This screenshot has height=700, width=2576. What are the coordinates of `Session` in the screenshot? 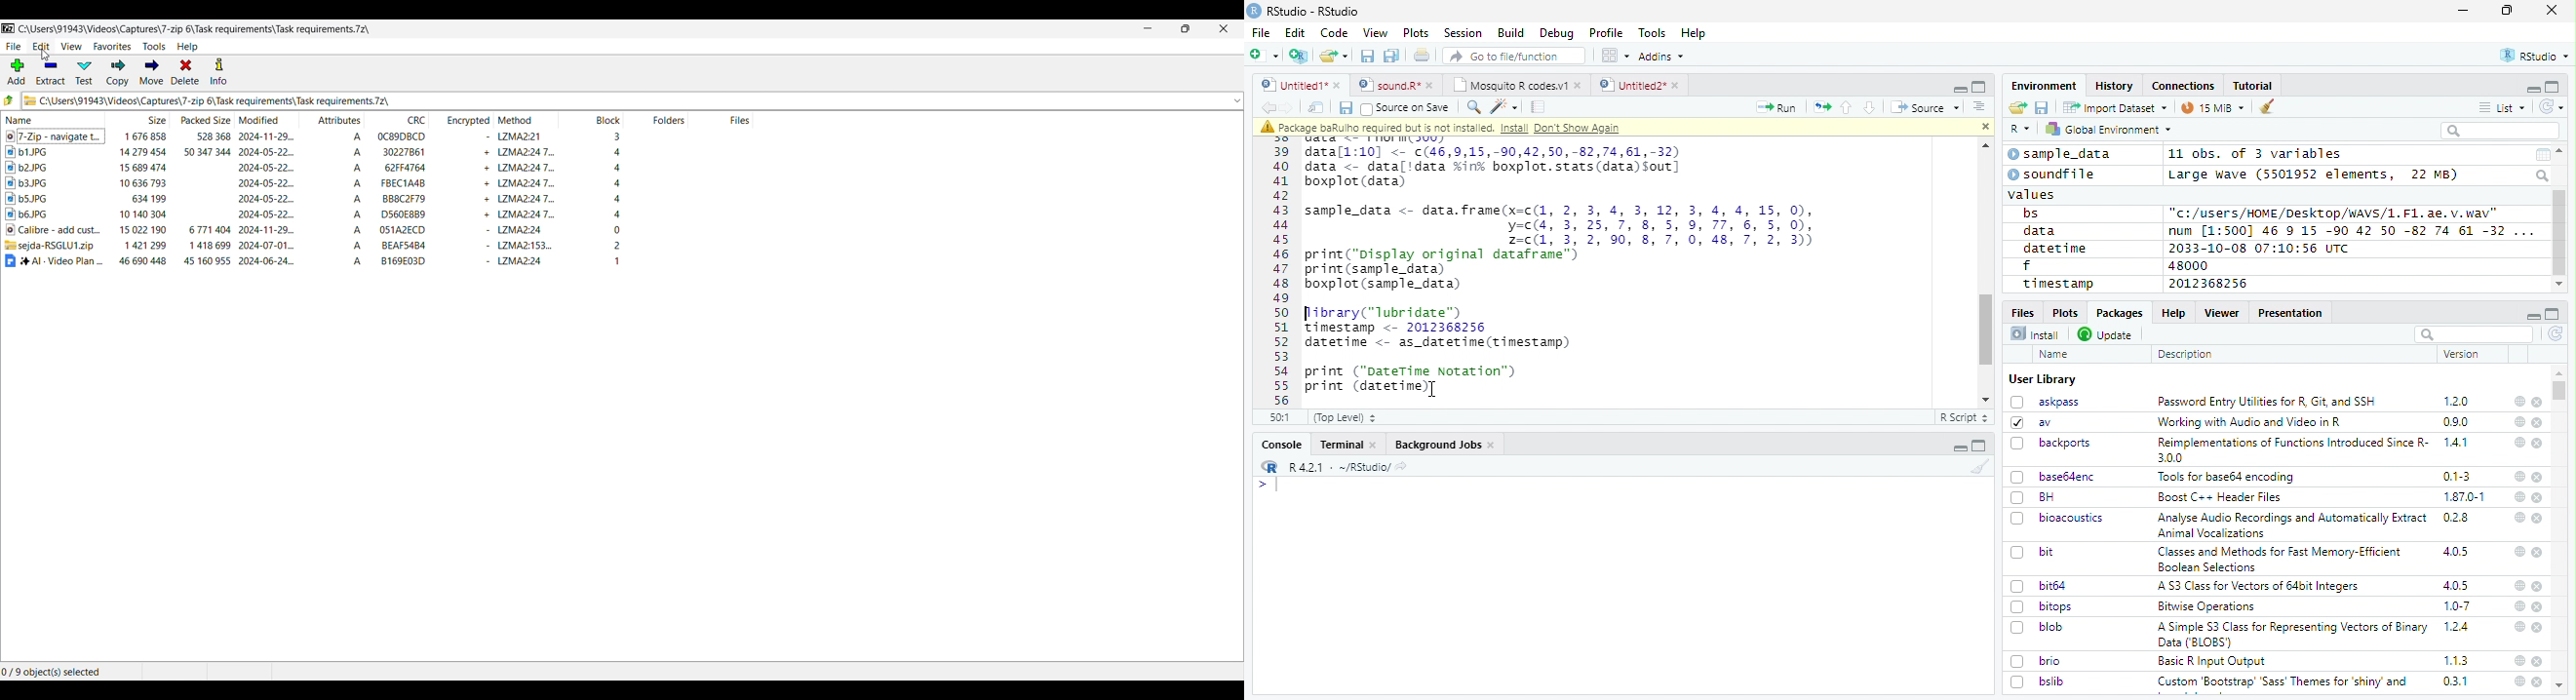 It's located at (1462, 33).